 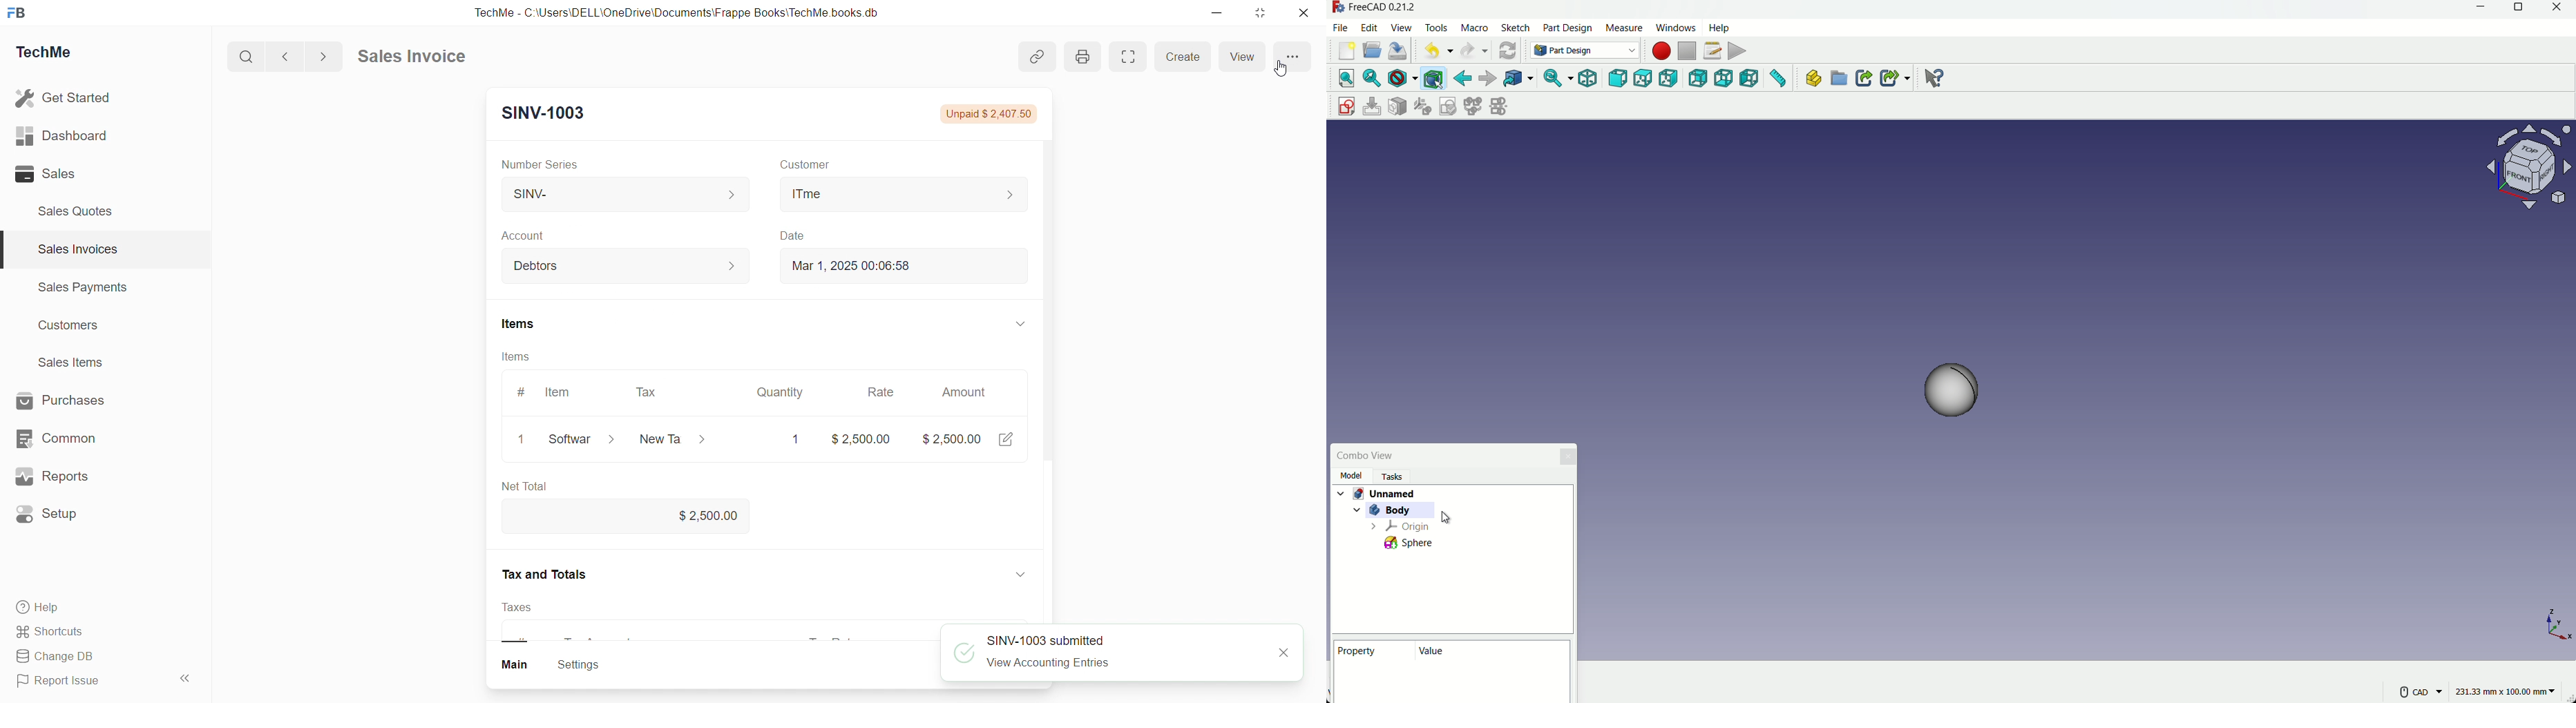 I want to click on Search buton, so click(x=248, y=57).